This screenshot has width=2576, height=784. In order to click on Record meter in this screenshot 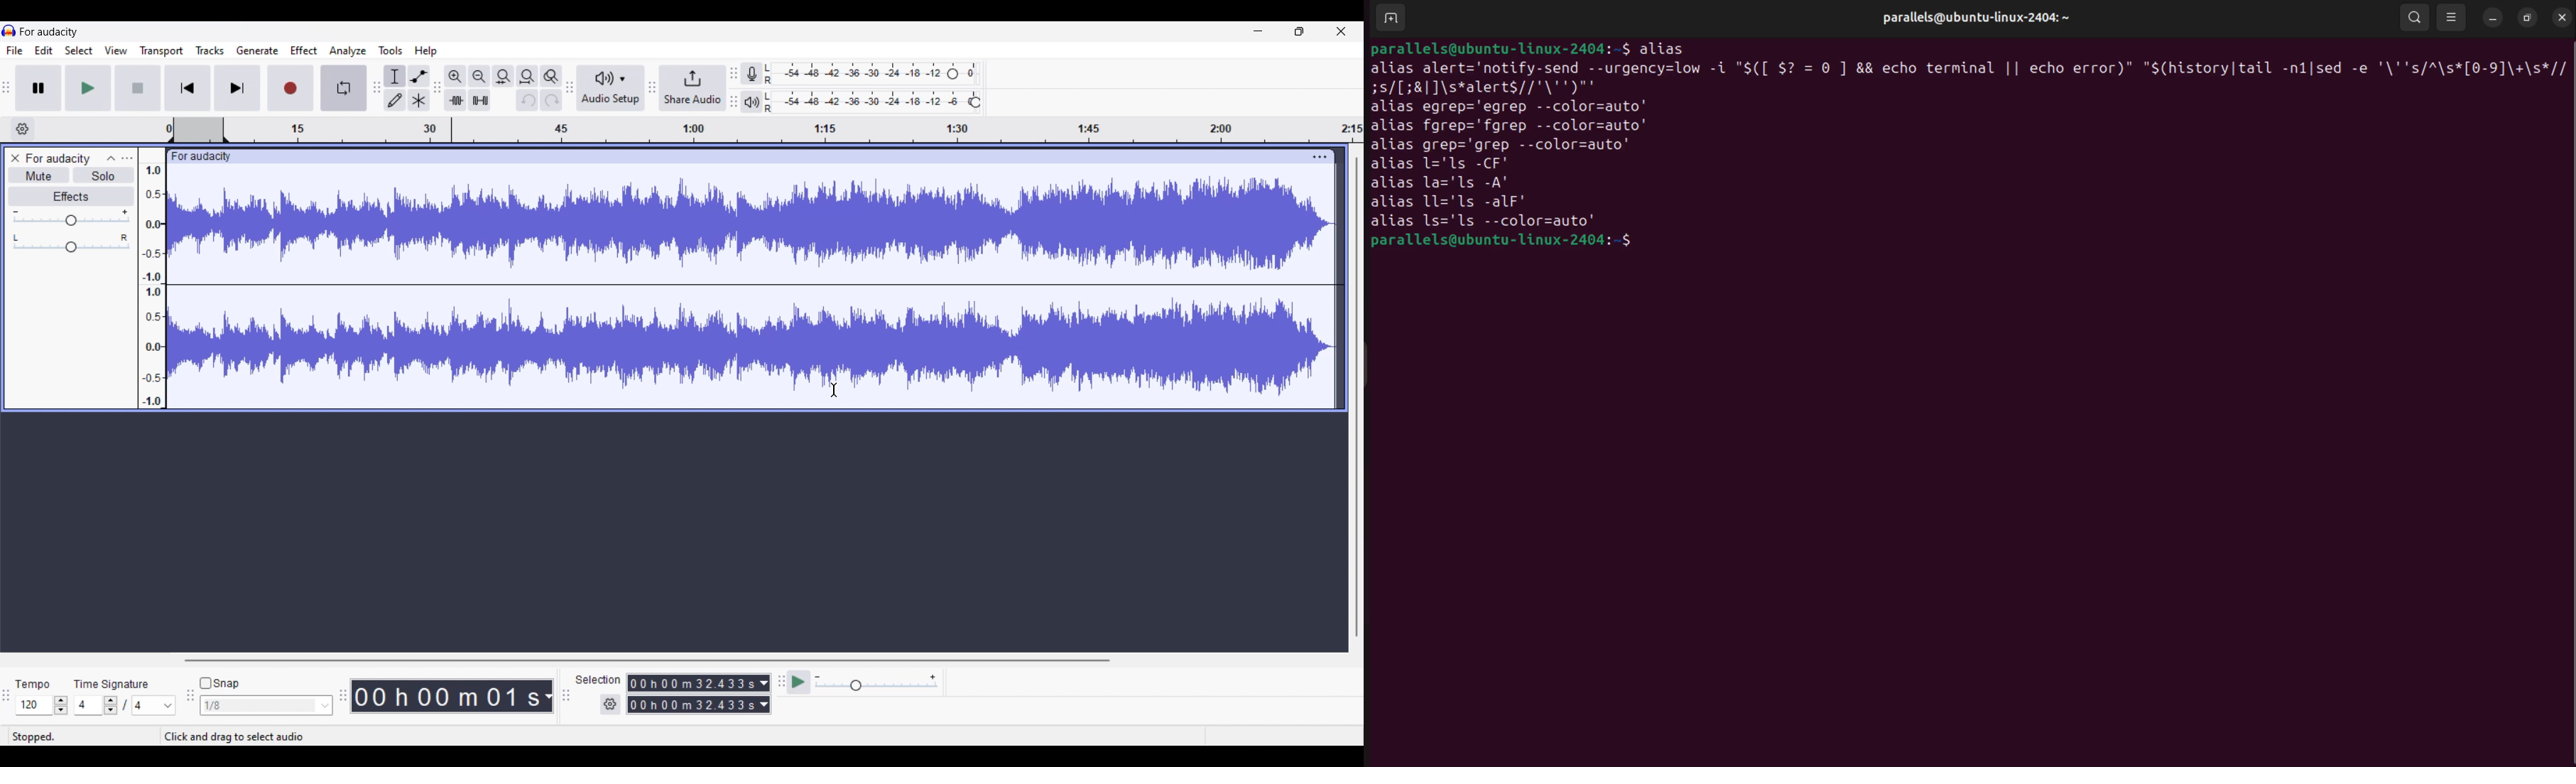, I will do `click(751, 73)`.